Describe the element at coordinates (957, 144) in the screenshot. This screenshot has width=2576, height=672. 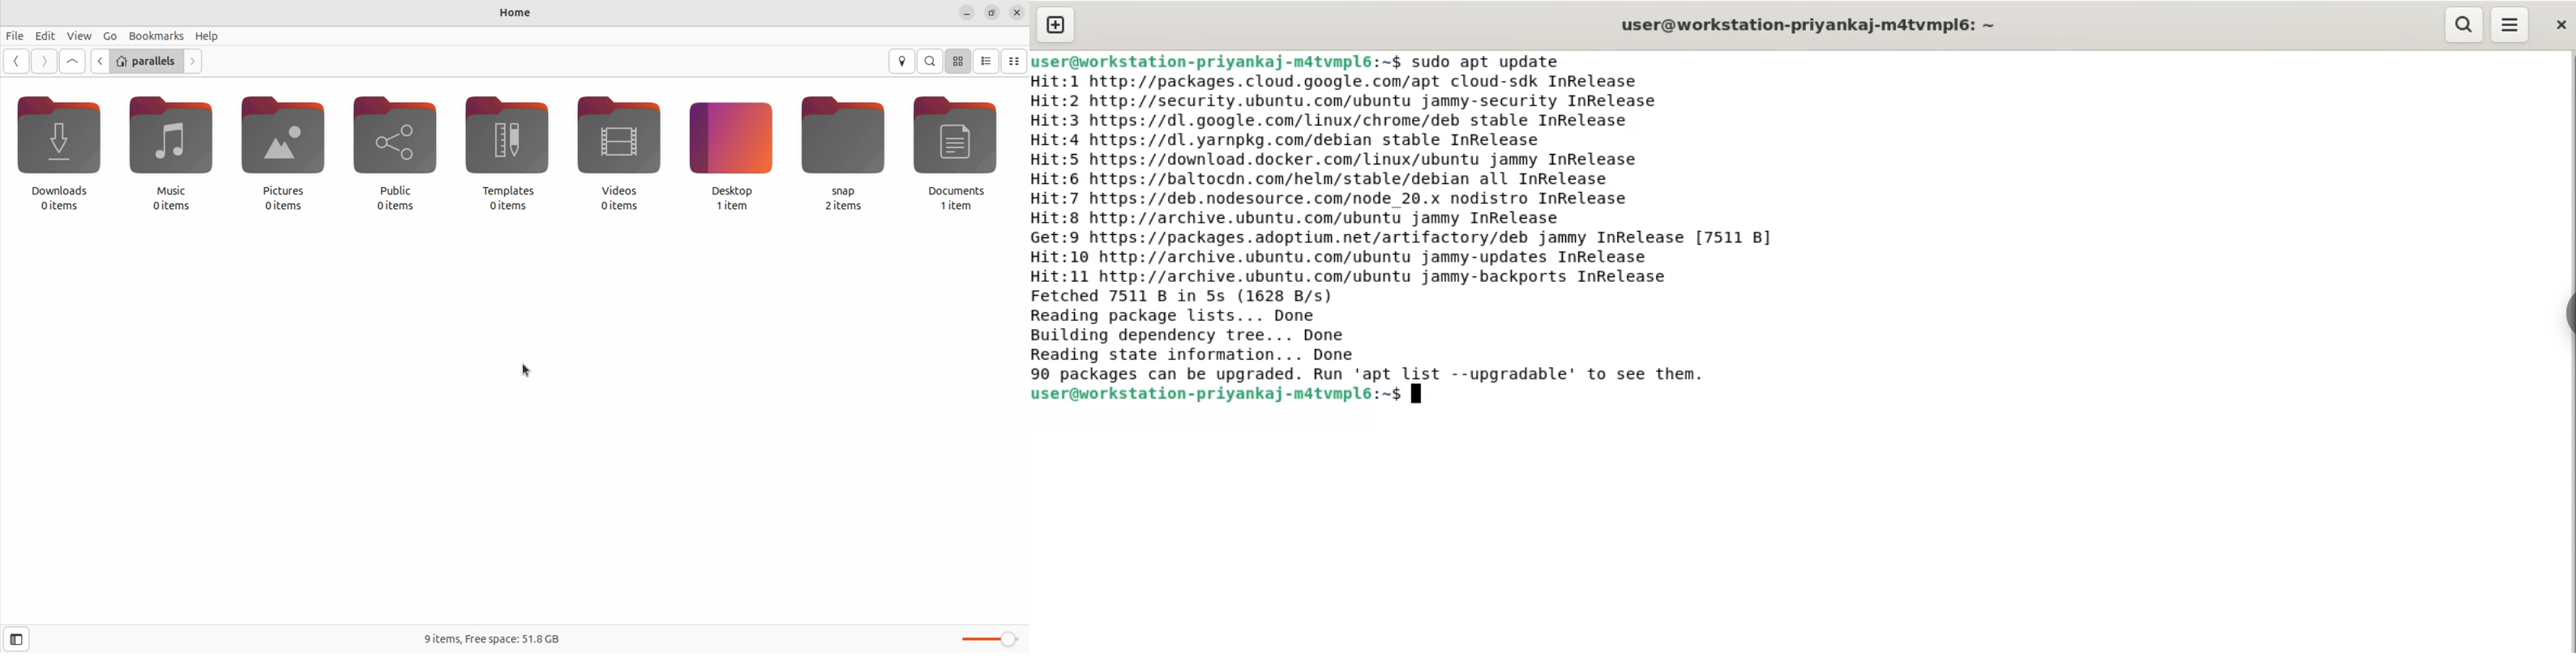
I see `documents` at that location.